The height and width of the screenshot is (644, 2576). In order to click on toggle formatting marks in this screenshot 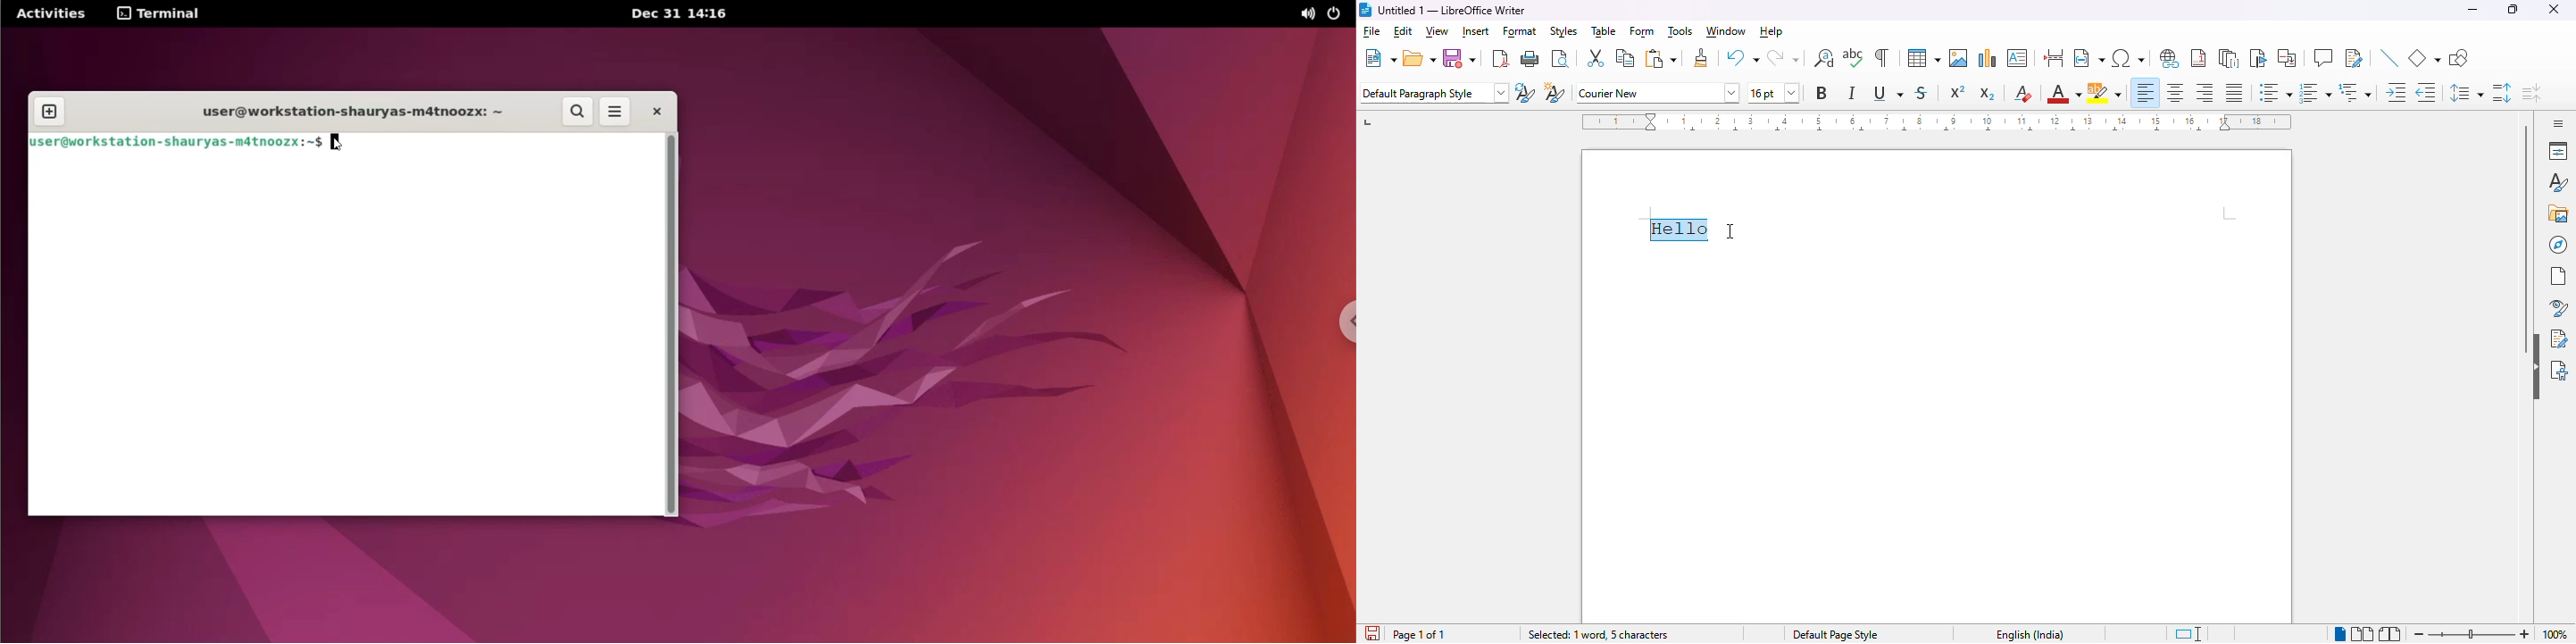, I will do `click(1881, 57)`.